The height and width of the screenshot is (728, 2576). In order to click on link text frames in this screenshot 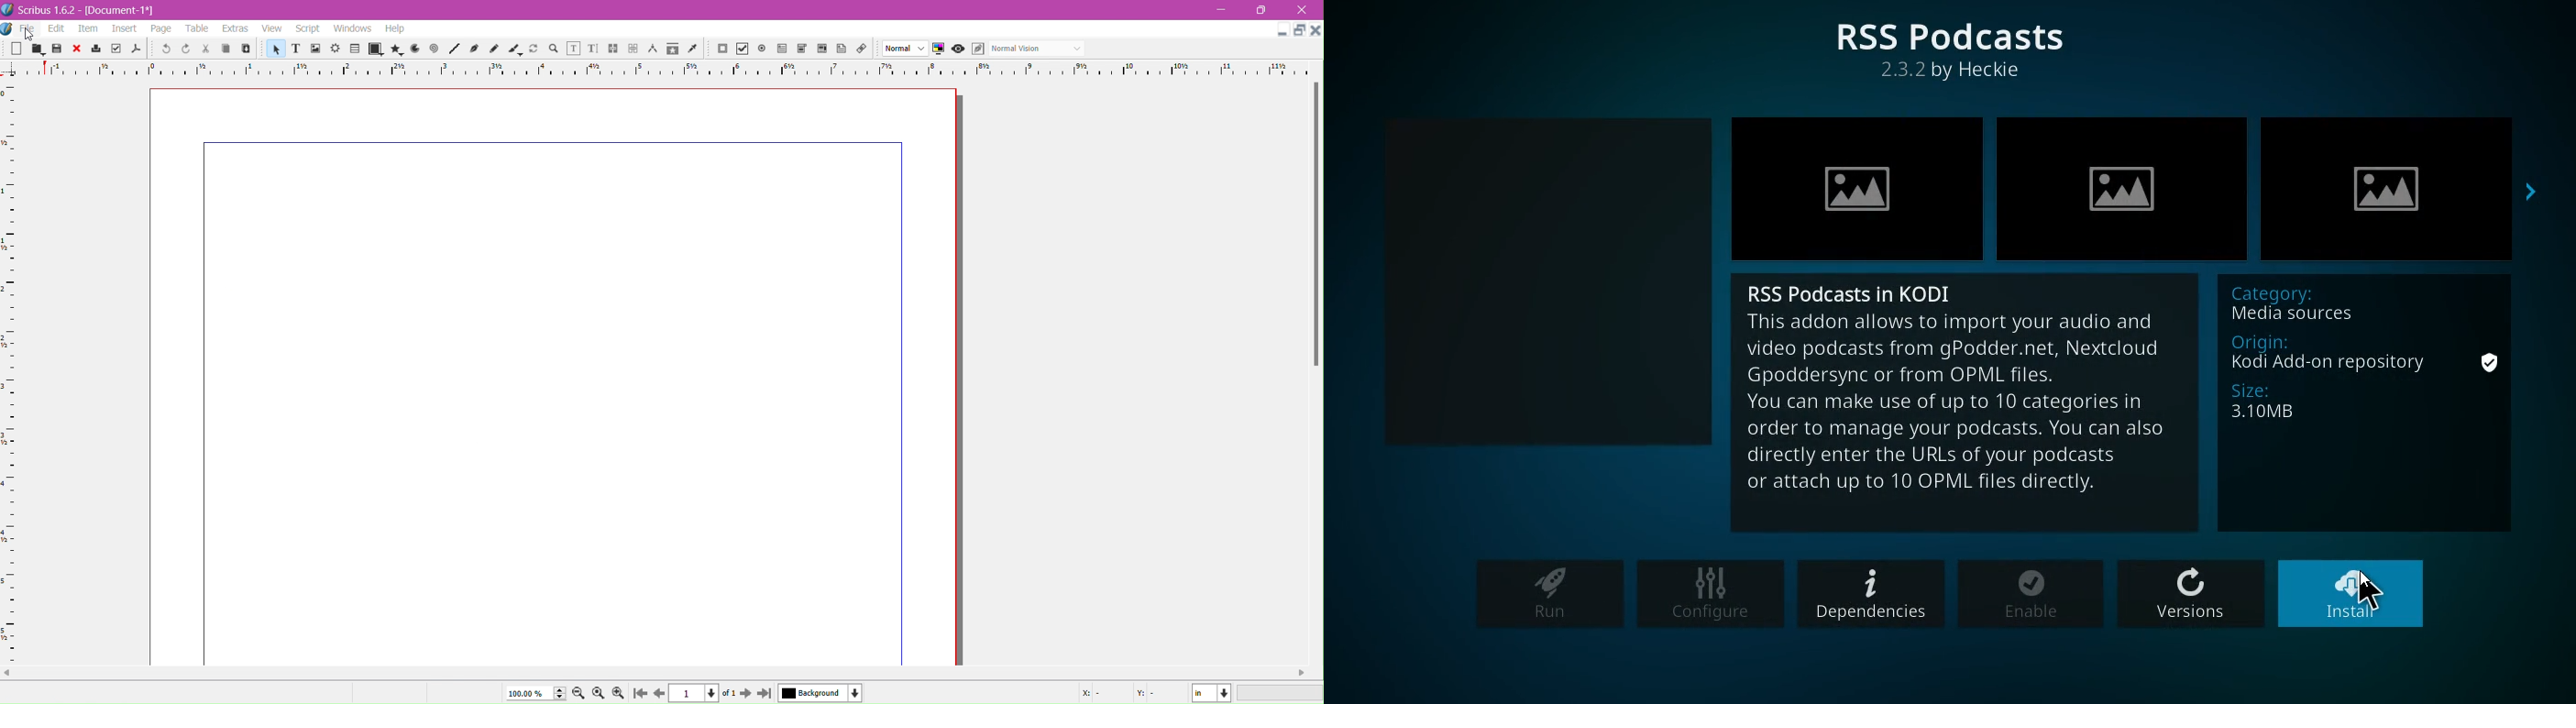, I will do `click(613, 49)`.